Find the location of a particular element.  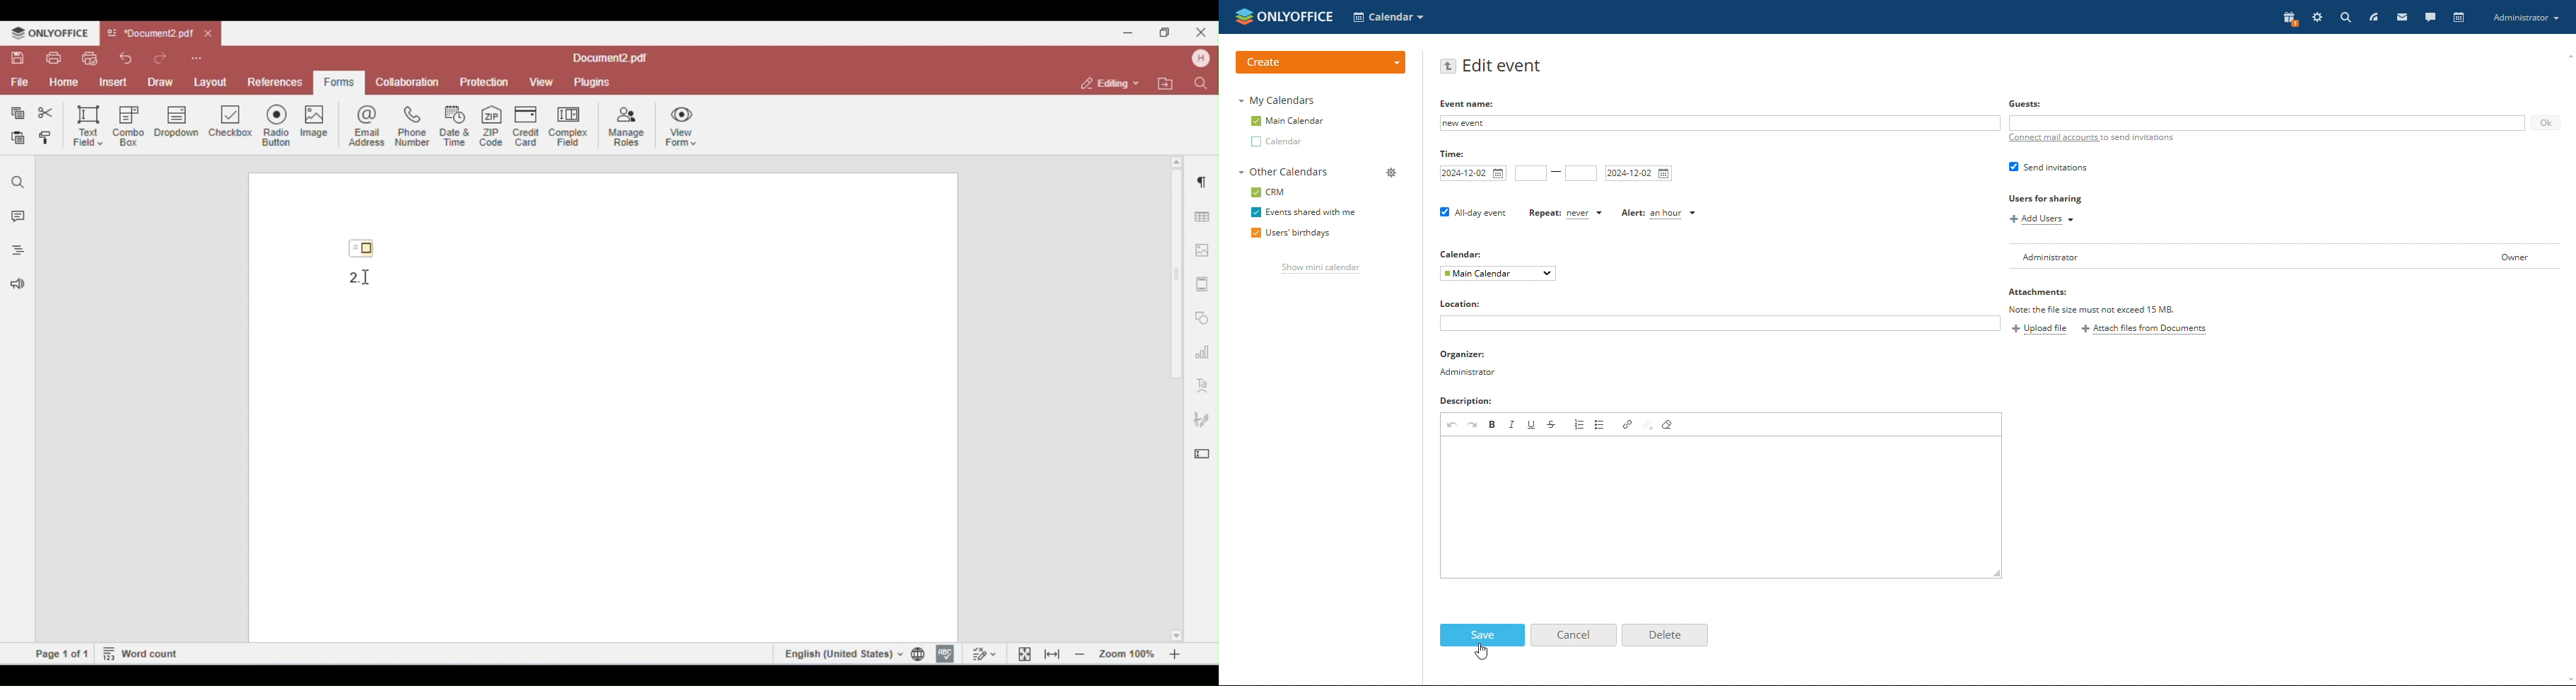

organizer detail is located at coordinates (1468, 364).